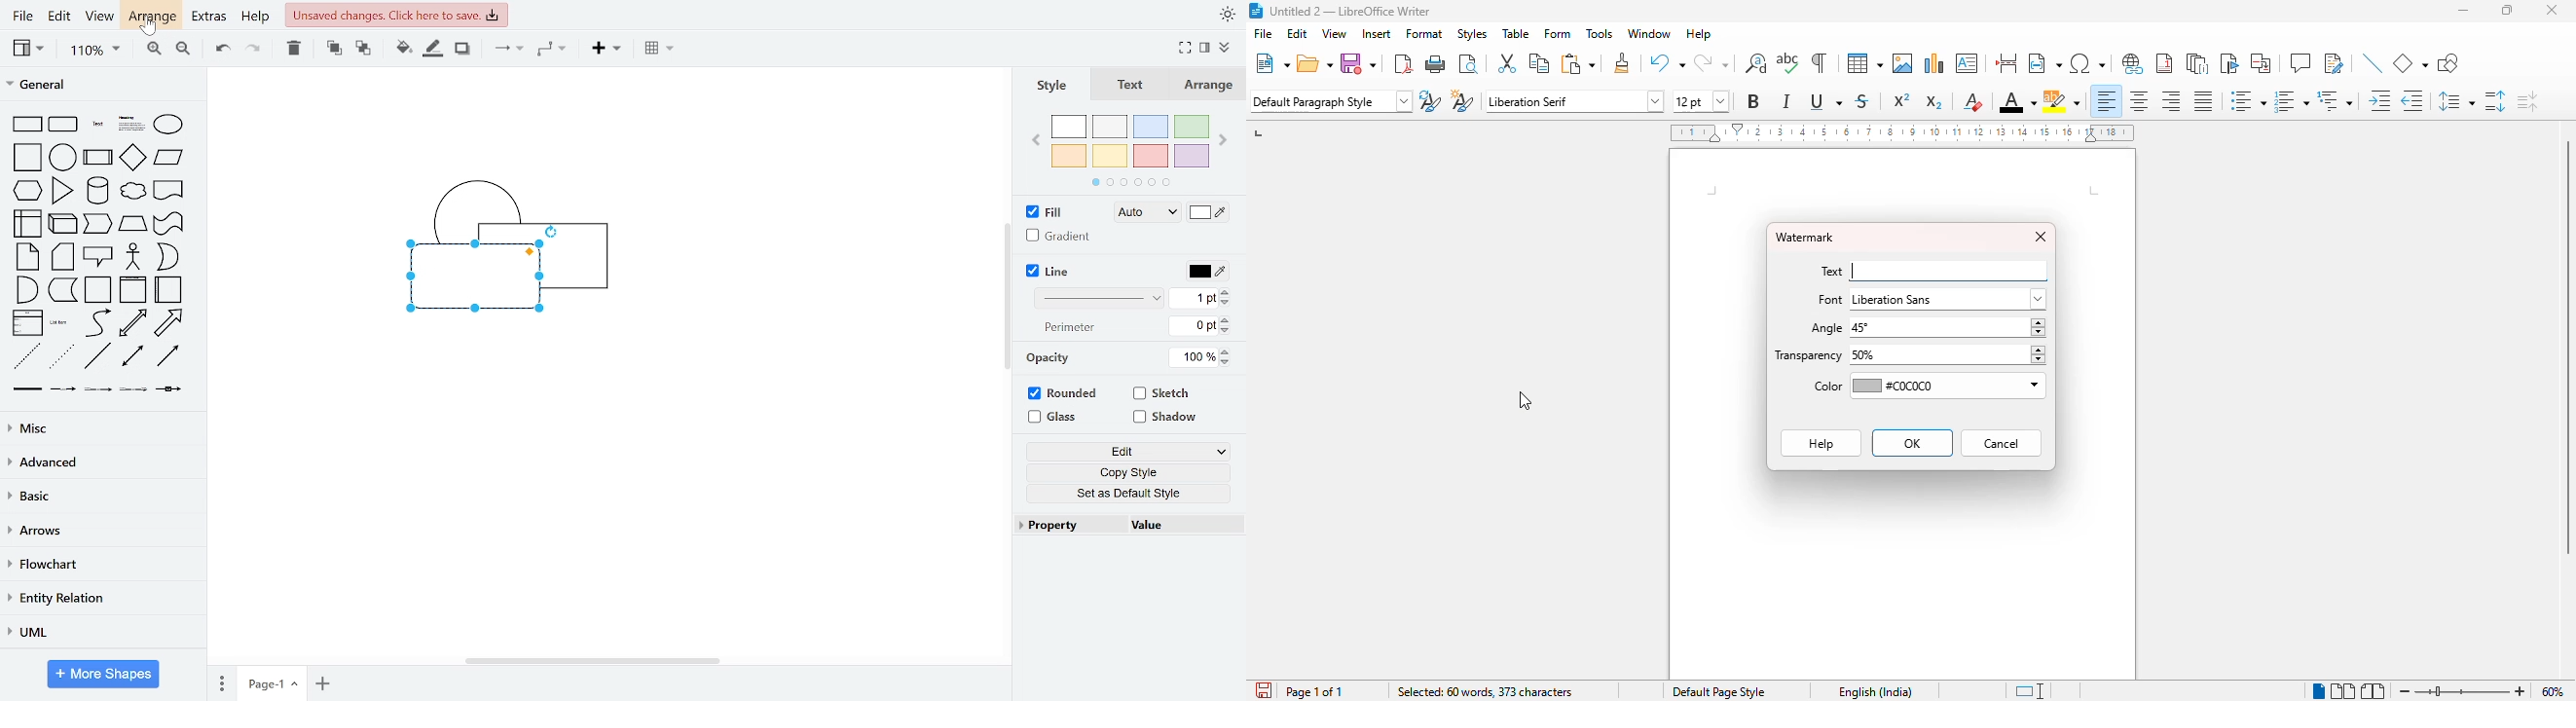  I want to click on add page, so click(321, 683).